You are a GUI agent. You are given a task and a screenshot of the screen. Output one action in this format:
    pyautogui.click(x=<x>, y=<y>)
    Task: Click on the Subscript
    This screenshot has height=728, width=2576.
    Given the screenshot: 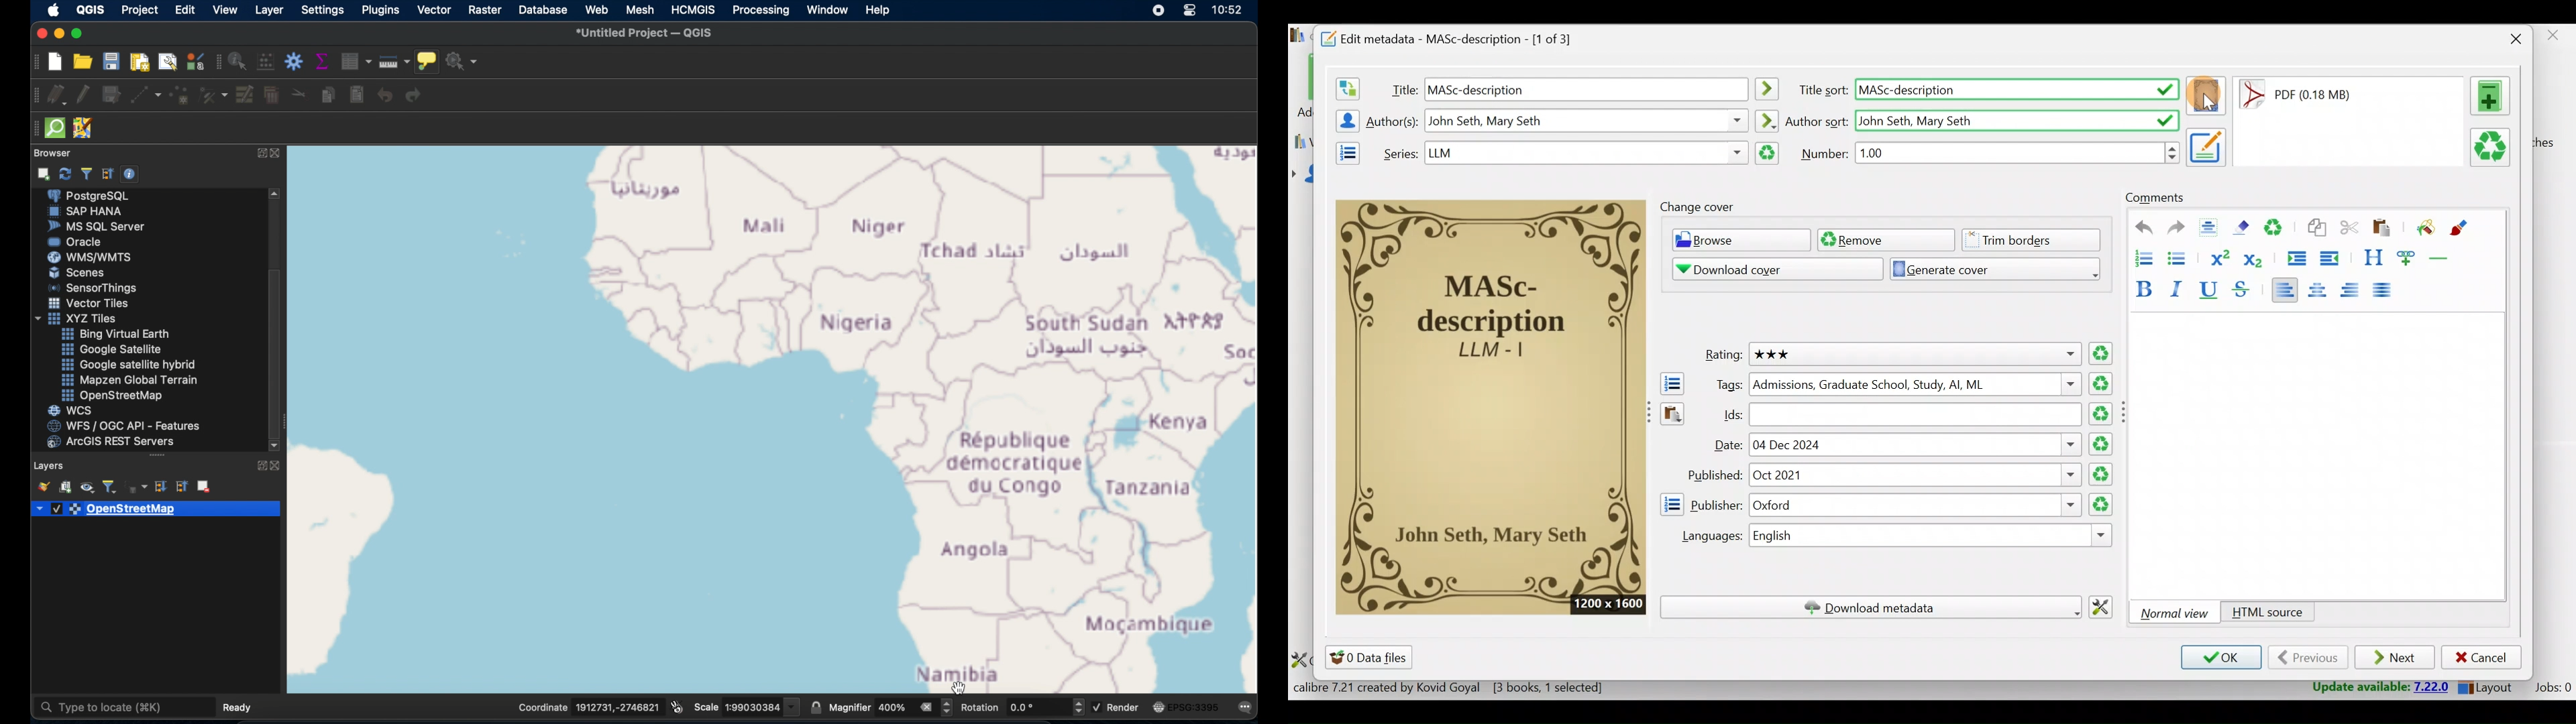 What is the action you would take?
    pyautogui.click(x=2256, y=259)
    